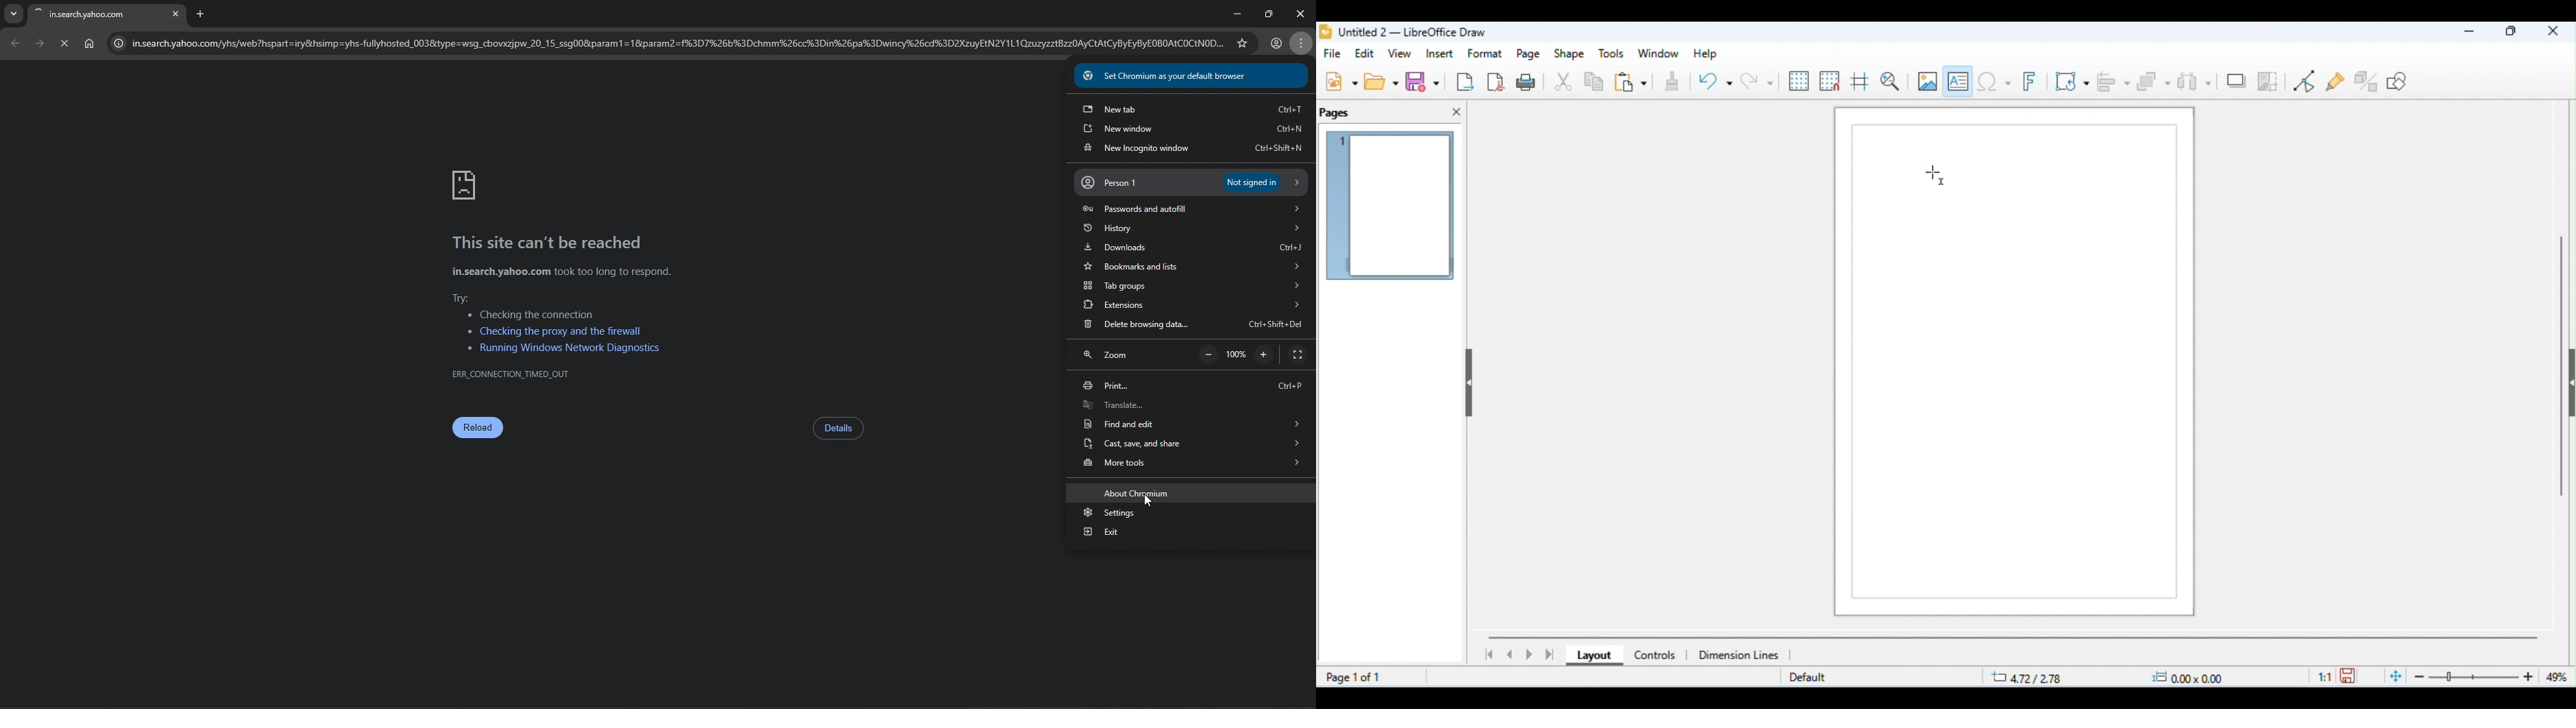  Describe the element at coordinates (1467, 379) in the screenshot. I see `hide` at that location.